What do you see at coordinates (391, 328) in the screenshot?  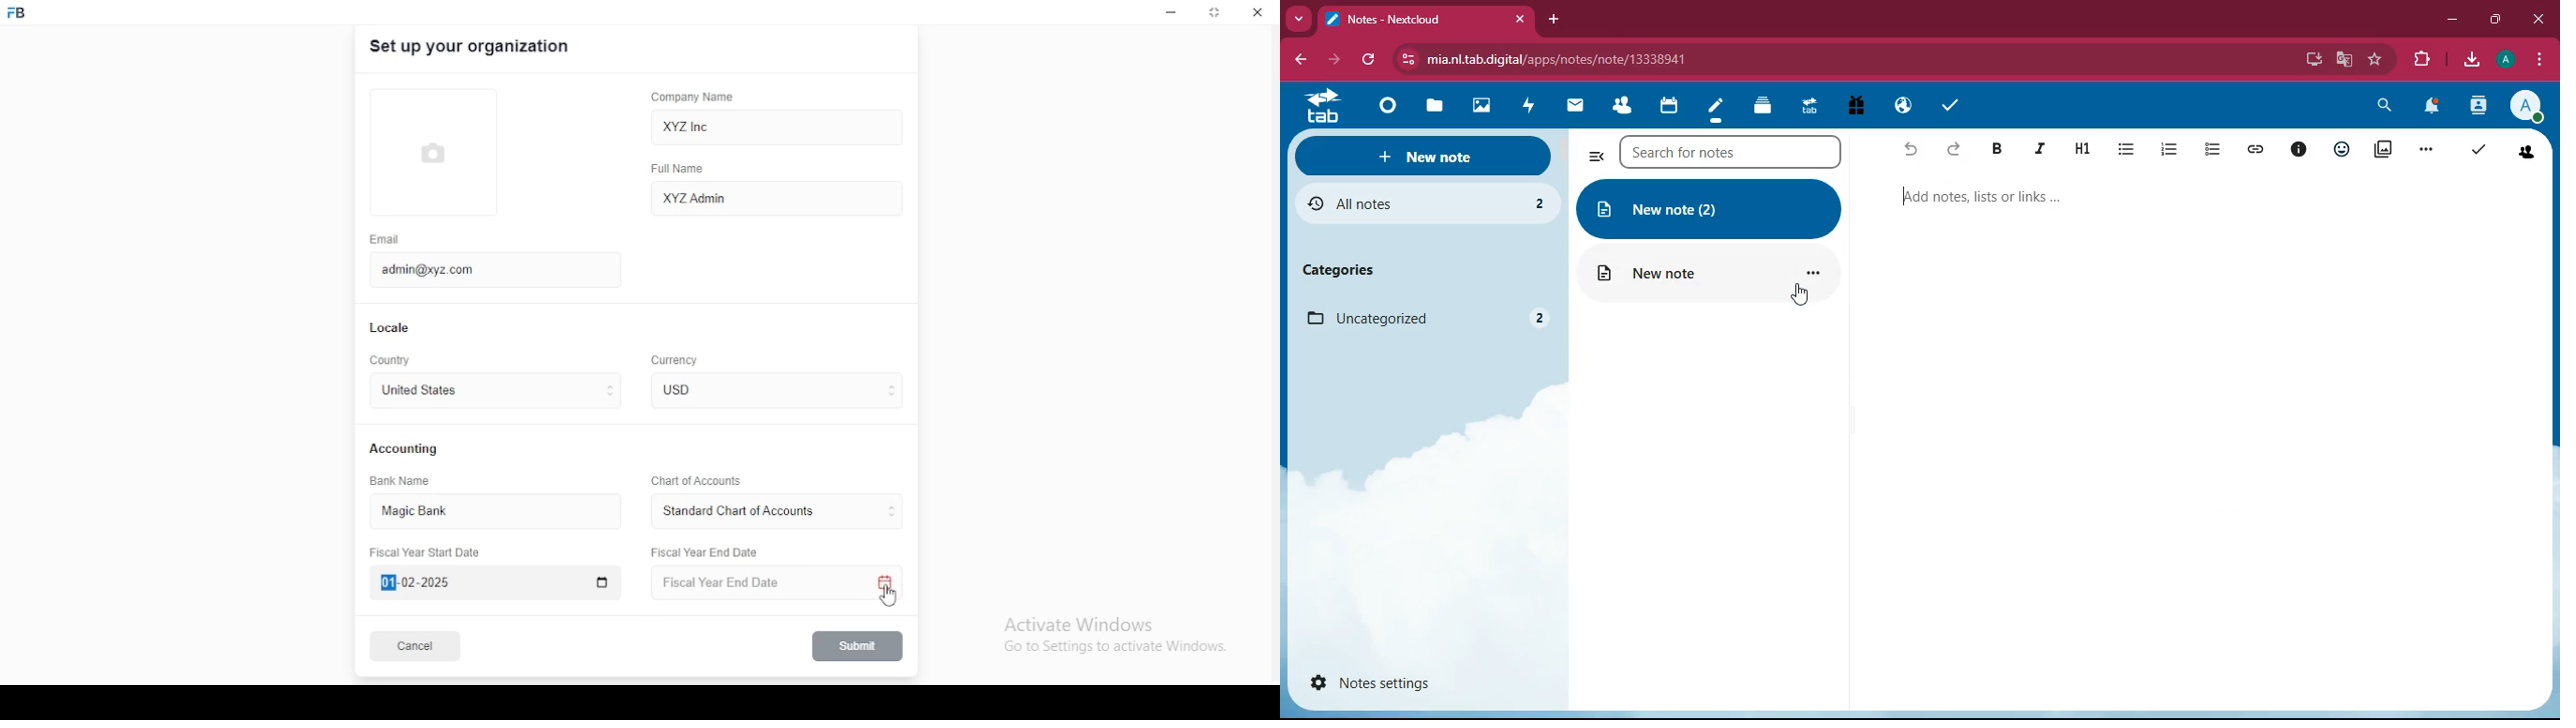 I see `locale` at bounding box center [391, 328].